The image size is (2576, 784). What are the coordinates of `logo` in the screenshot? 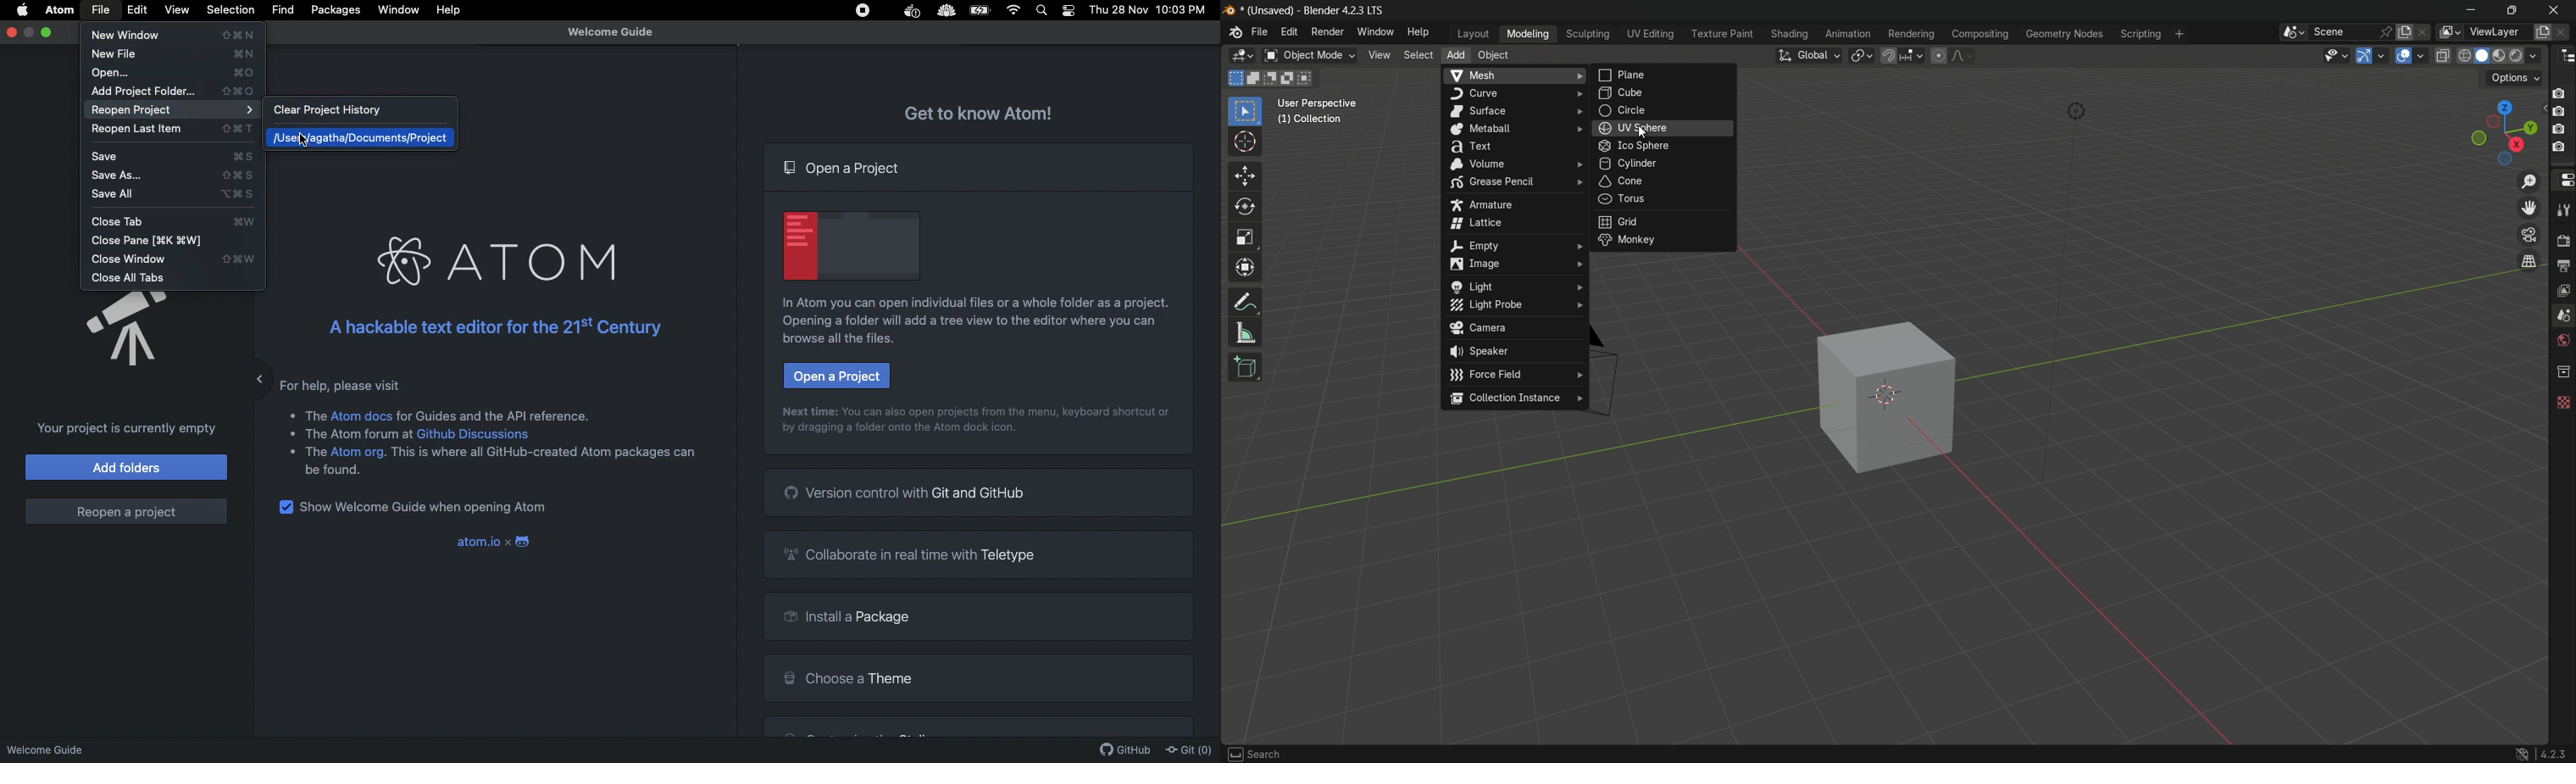 It's located at (1234, 32).